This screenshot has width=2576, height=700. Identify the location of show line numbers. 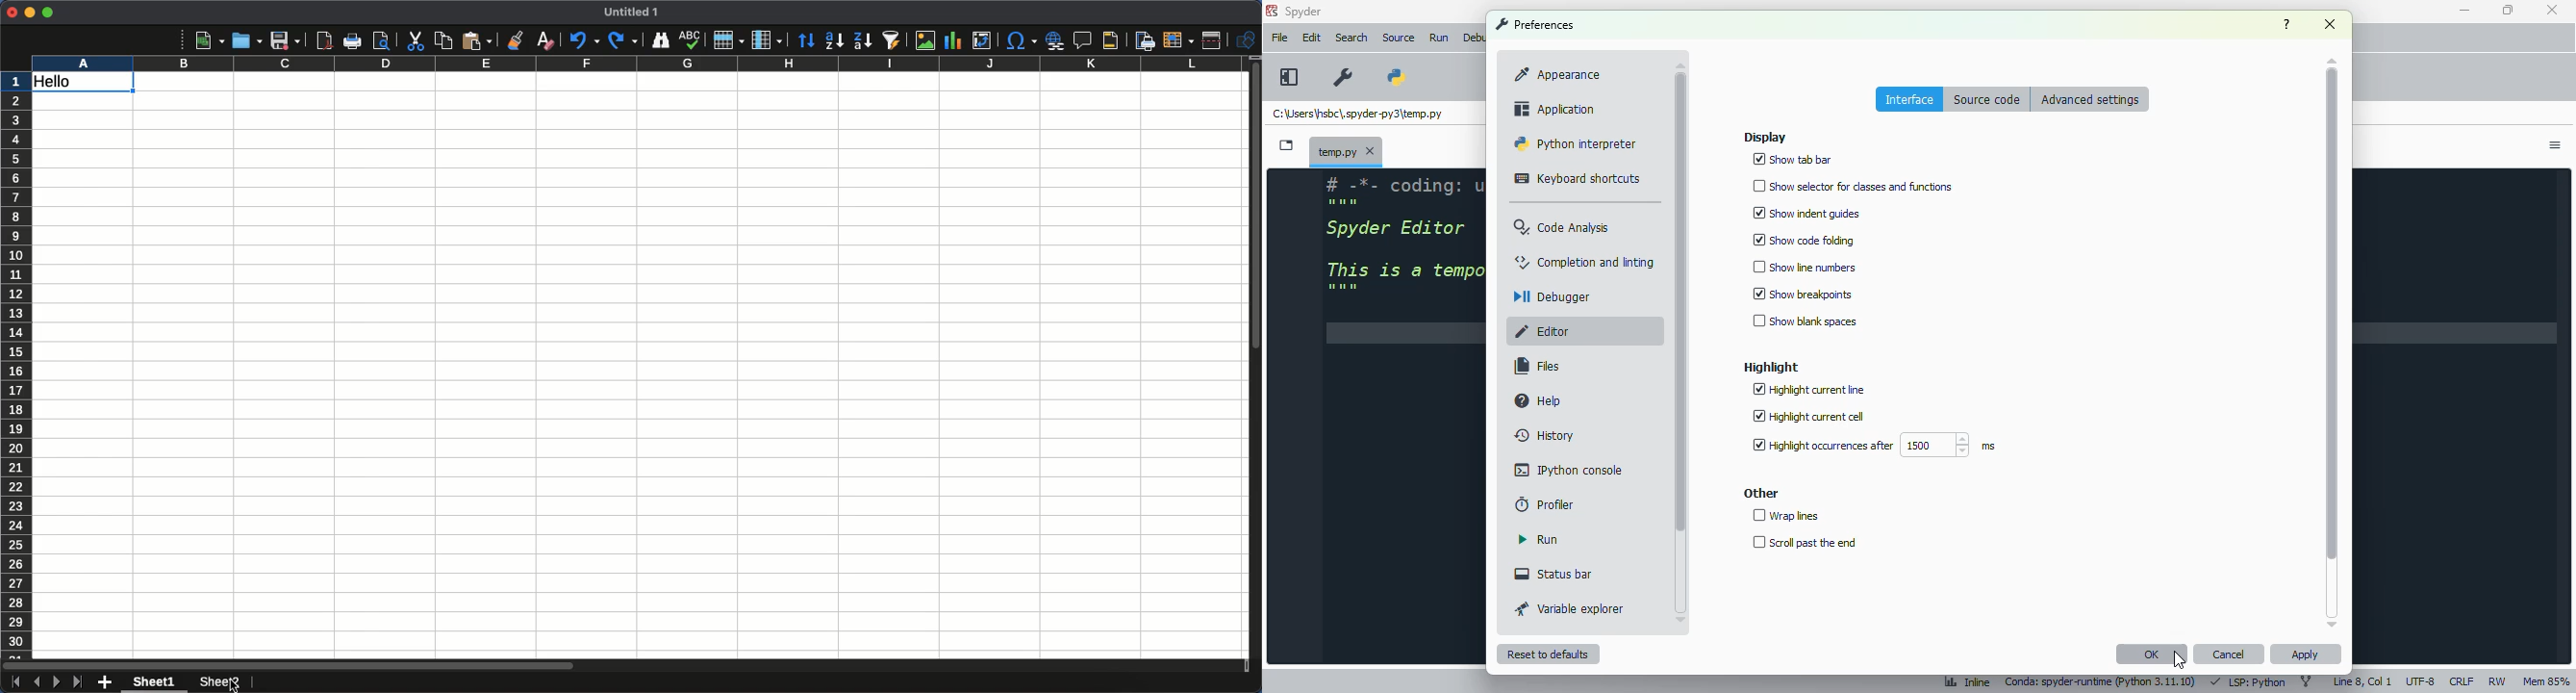
(1805, 268).